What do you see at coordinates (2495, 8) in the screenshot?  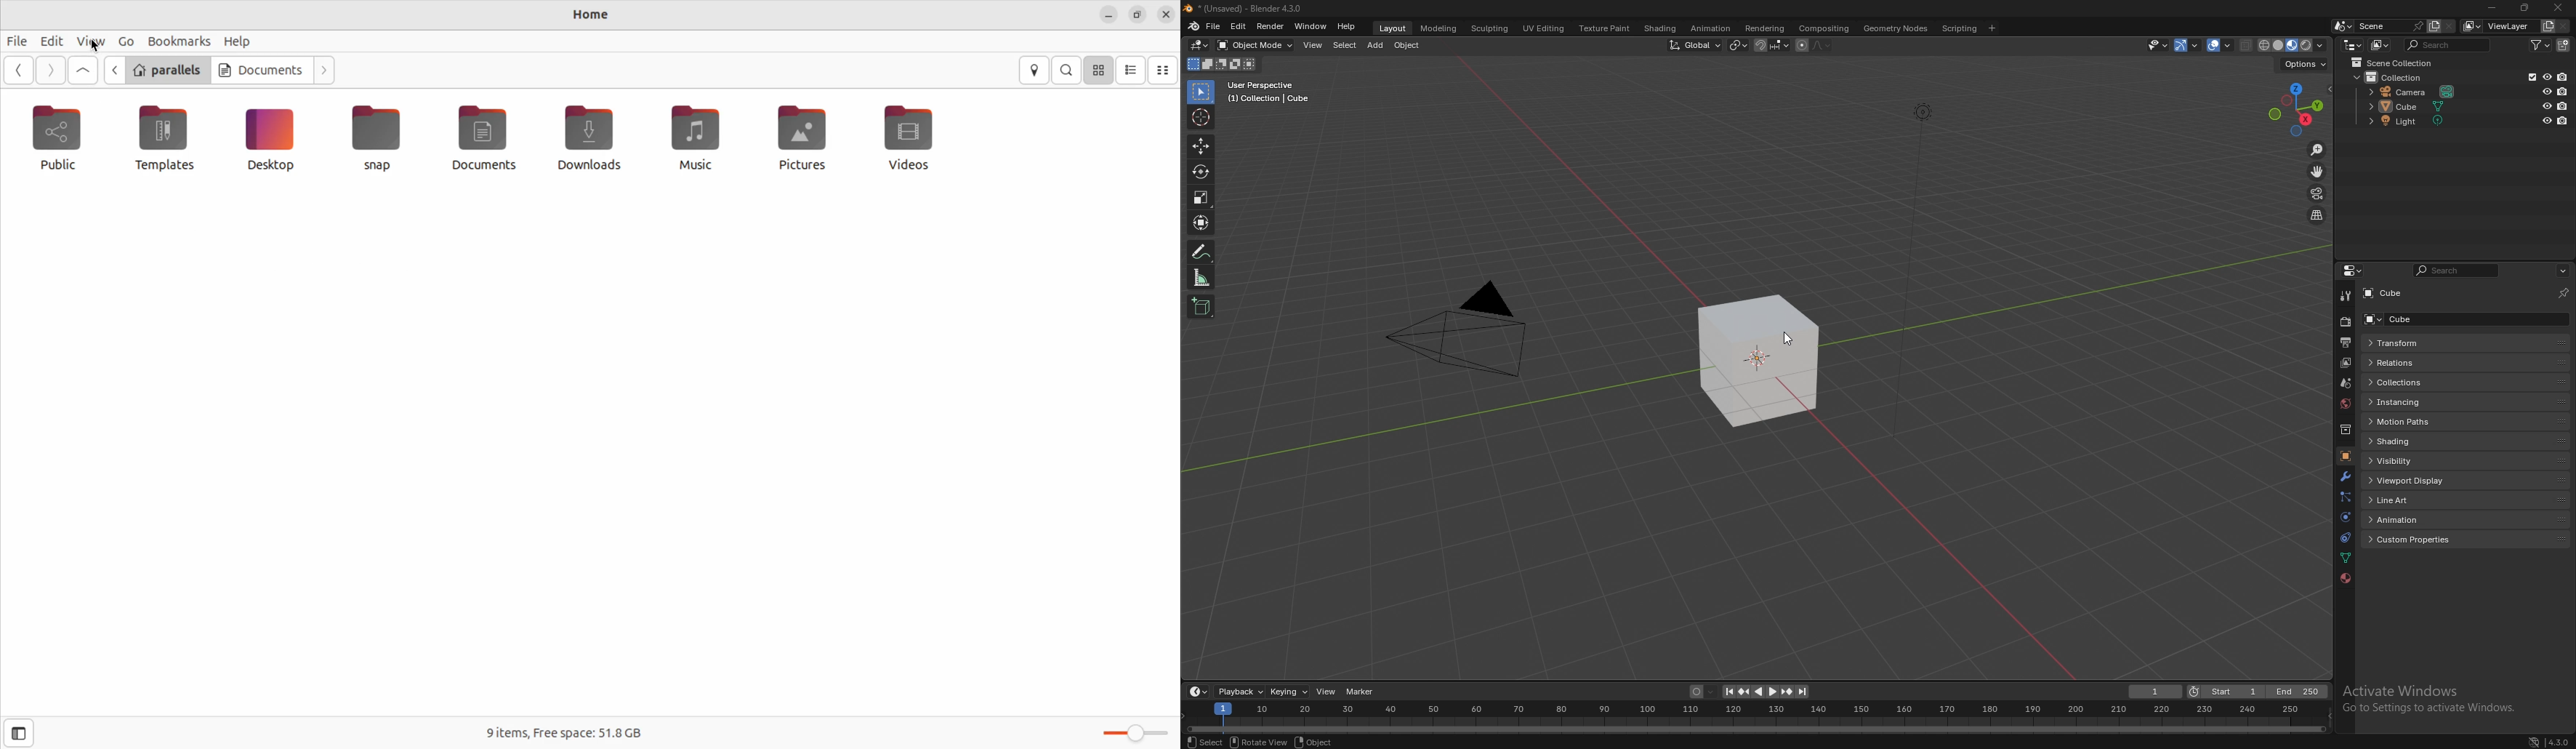 I see `minimize` at bounding box center [2495, 8].